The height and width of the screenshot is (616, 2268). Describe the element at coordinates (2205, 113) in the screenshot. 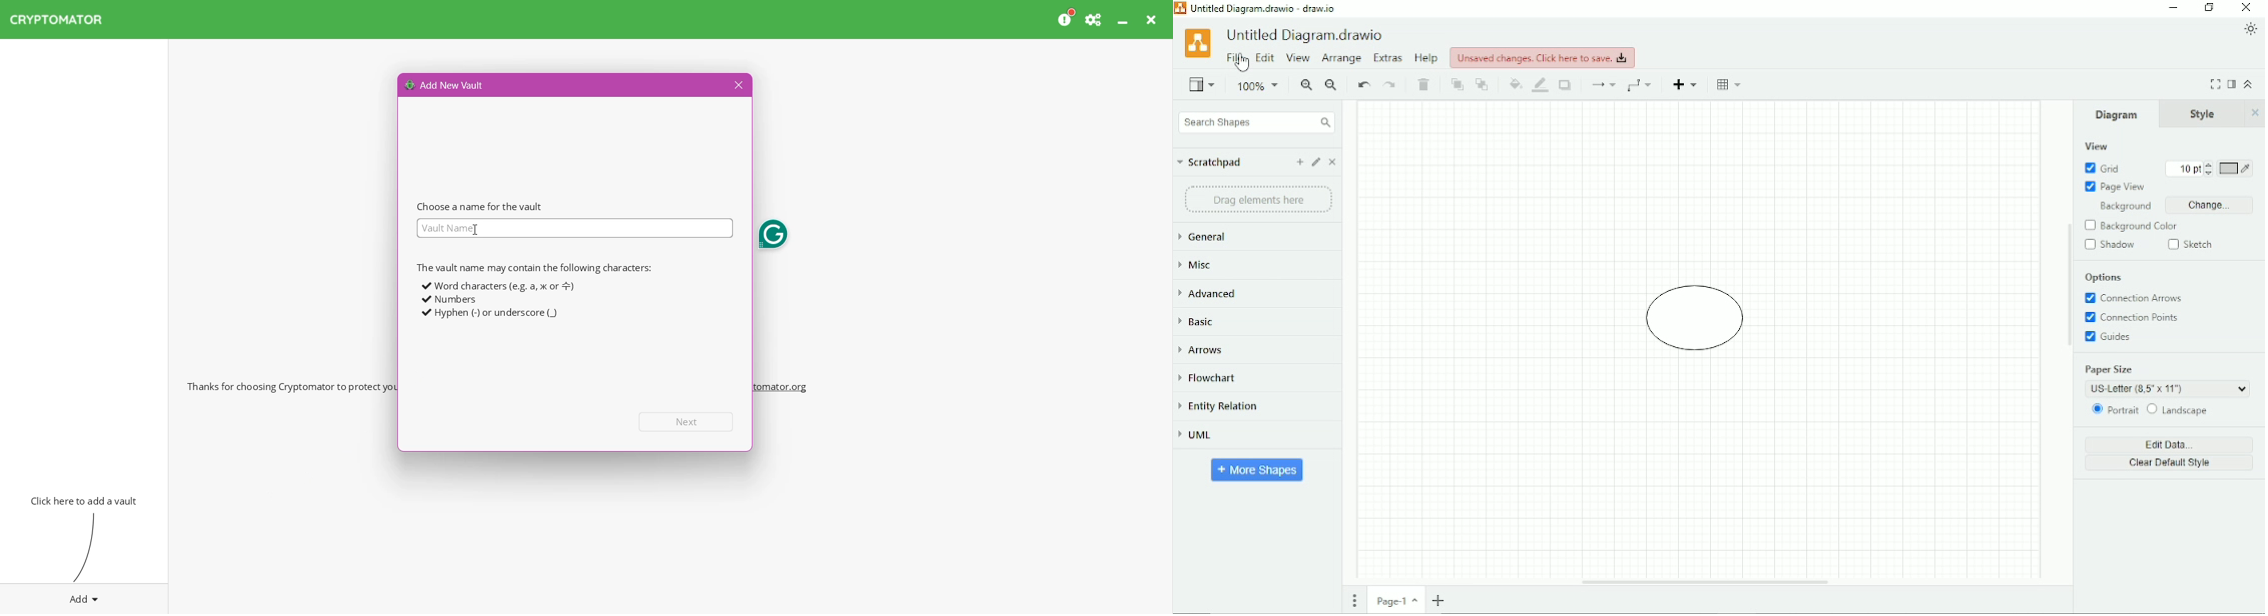

I see `Style` at that location.